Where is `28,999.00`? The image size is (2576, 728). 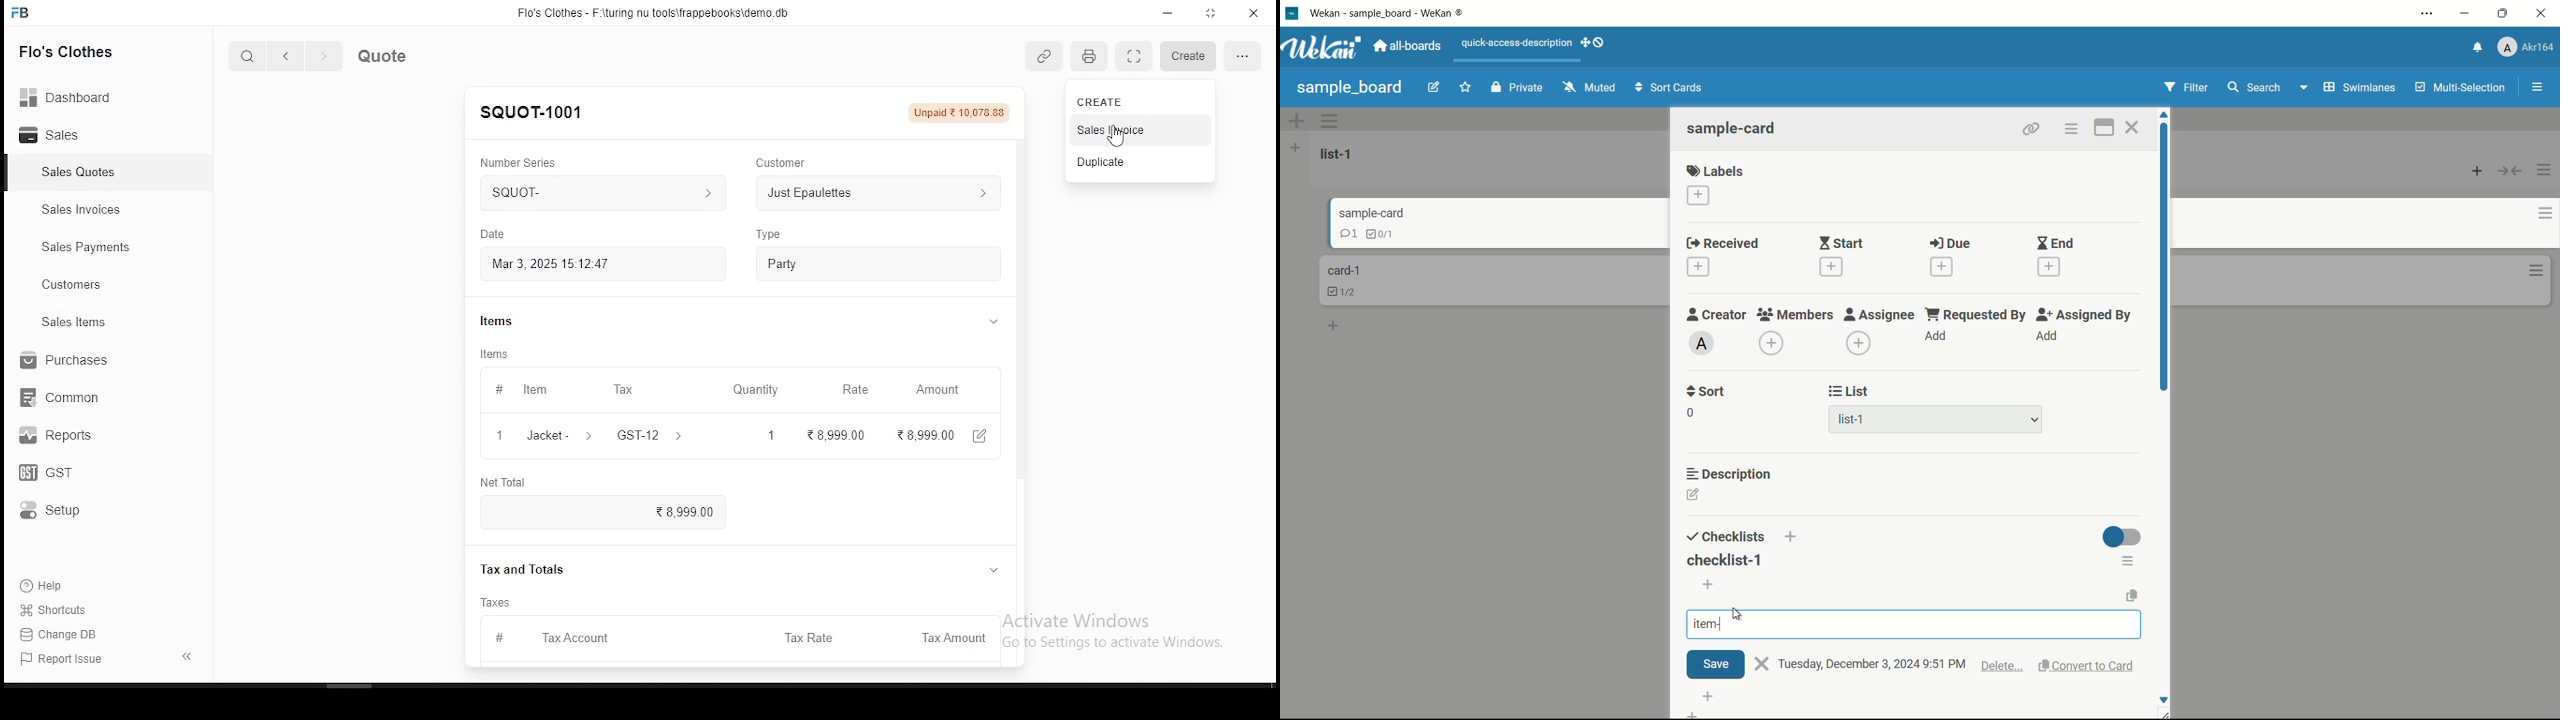
28,999.00 is located at coordinates (930, 434).